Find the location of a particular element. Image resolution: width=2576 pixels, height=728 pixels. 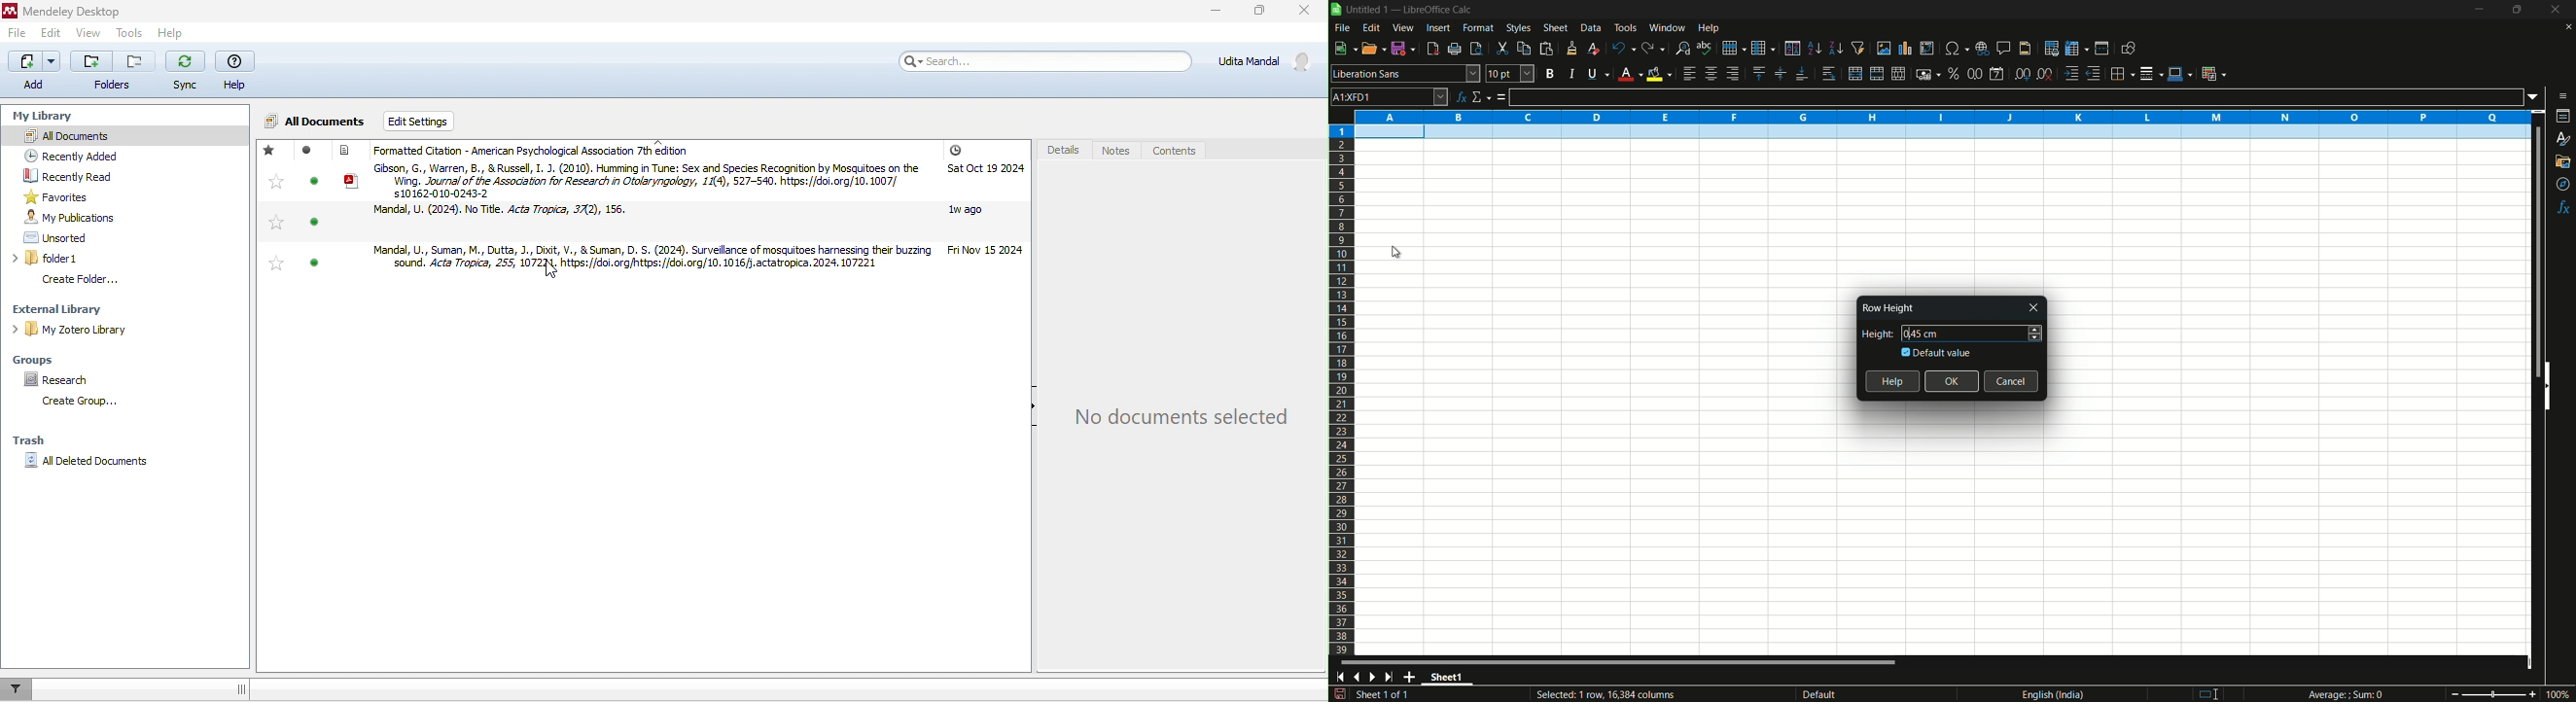

edit menu is located at coordinates (1371, 27).